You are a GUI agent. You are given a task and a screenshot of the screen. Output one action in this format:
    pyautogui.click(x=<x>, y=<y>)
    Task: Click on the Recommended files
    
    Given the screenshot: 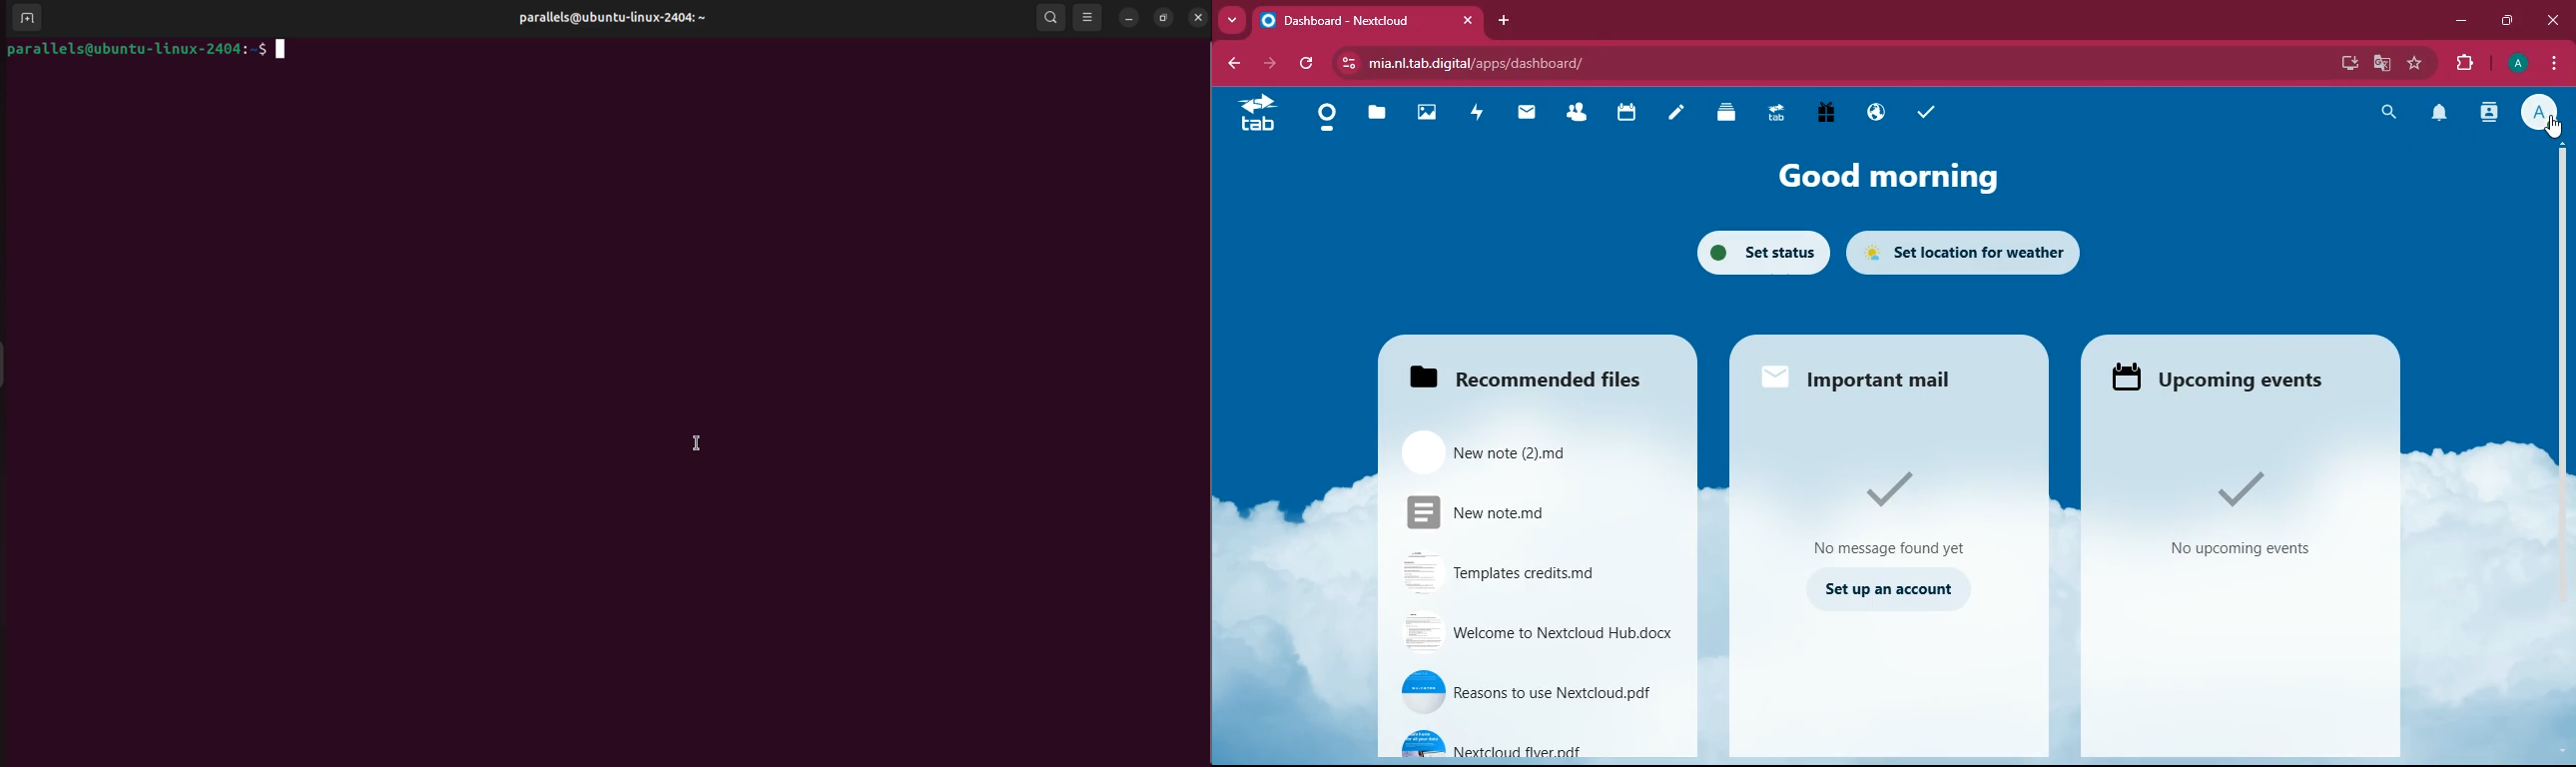 What is the action you would take?
    pyautogui.click(x=1528, y=381)
    